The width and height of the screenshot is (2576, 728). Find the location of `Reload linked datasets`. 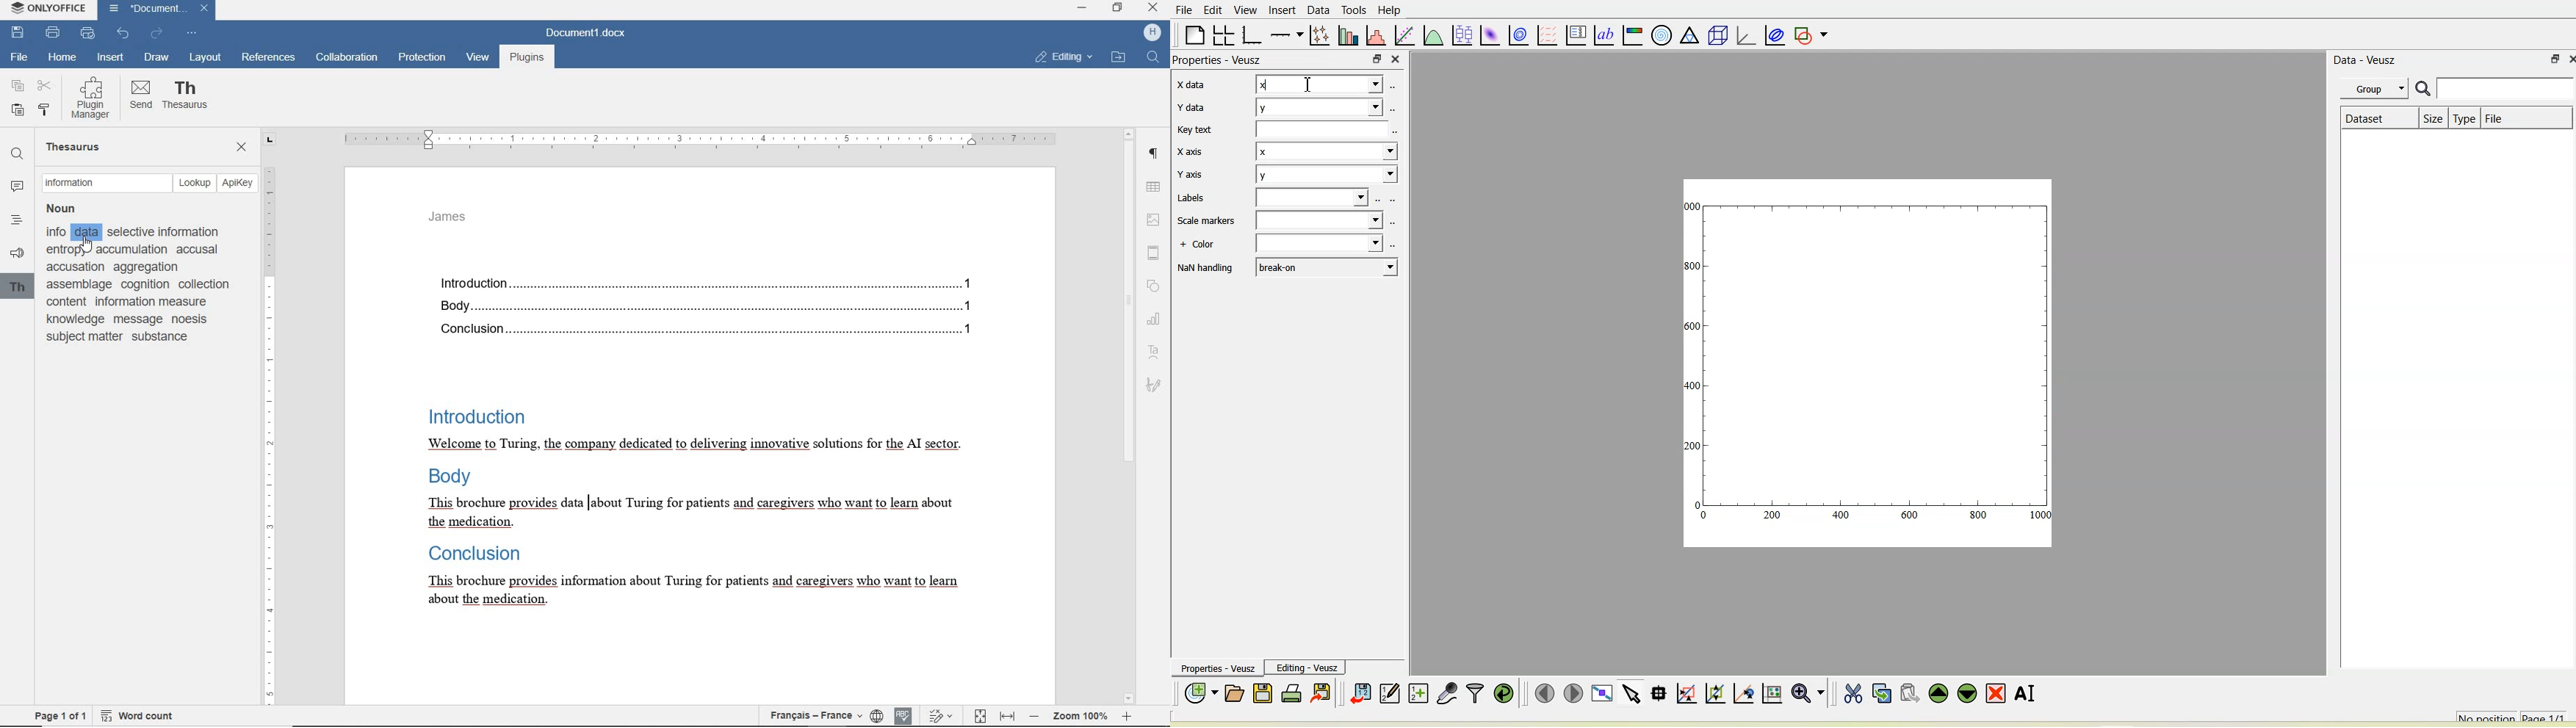

Reload linked datasets is located at coordinates (1504, 692).